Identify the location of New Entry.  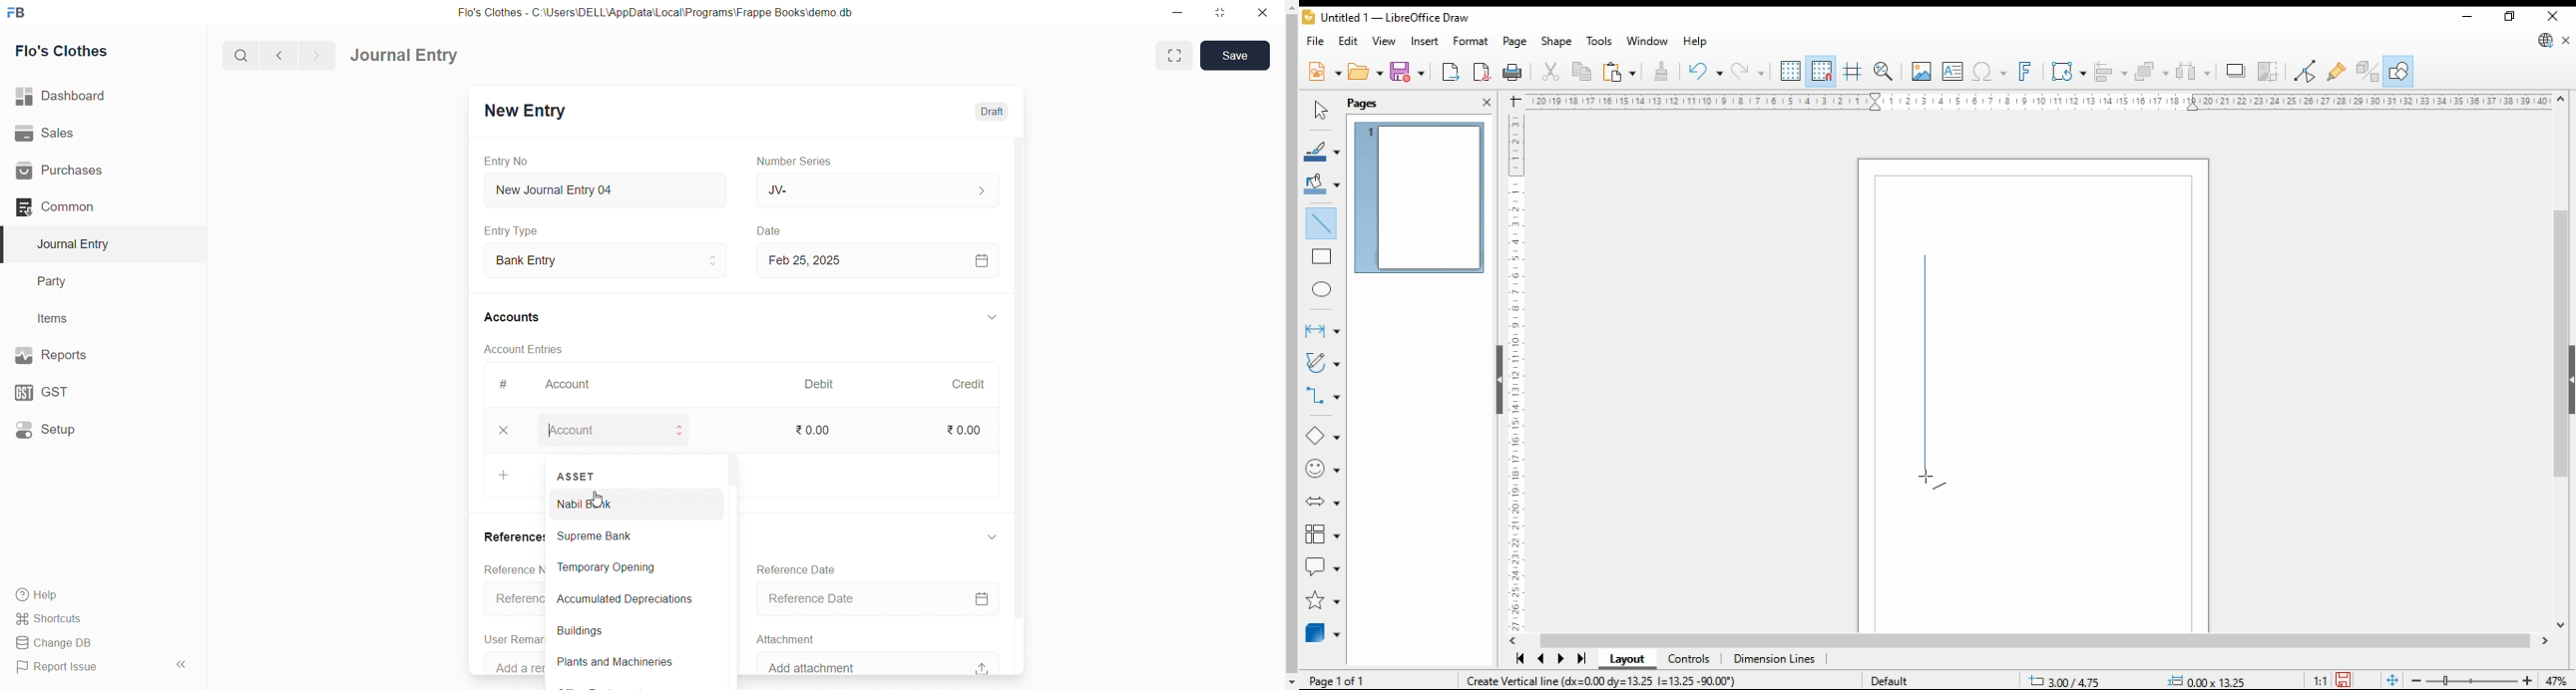
(531, 112).